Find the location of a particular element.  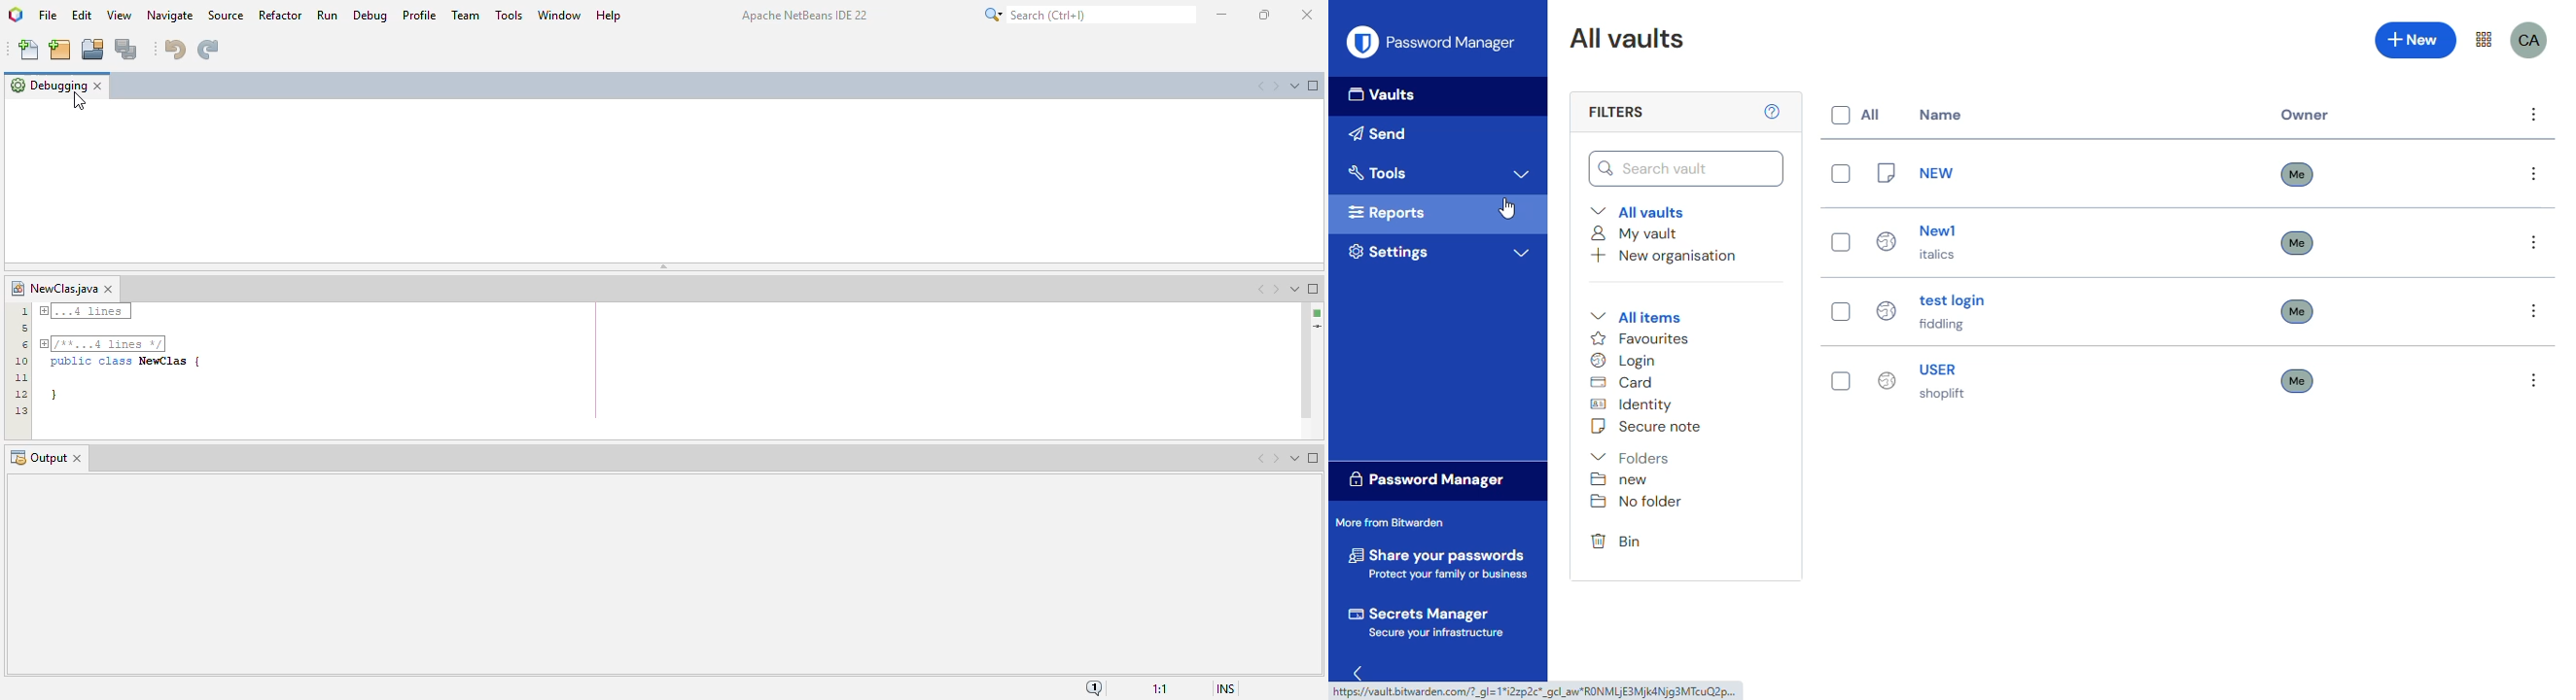

folders is located at coordinates (1629, 457).